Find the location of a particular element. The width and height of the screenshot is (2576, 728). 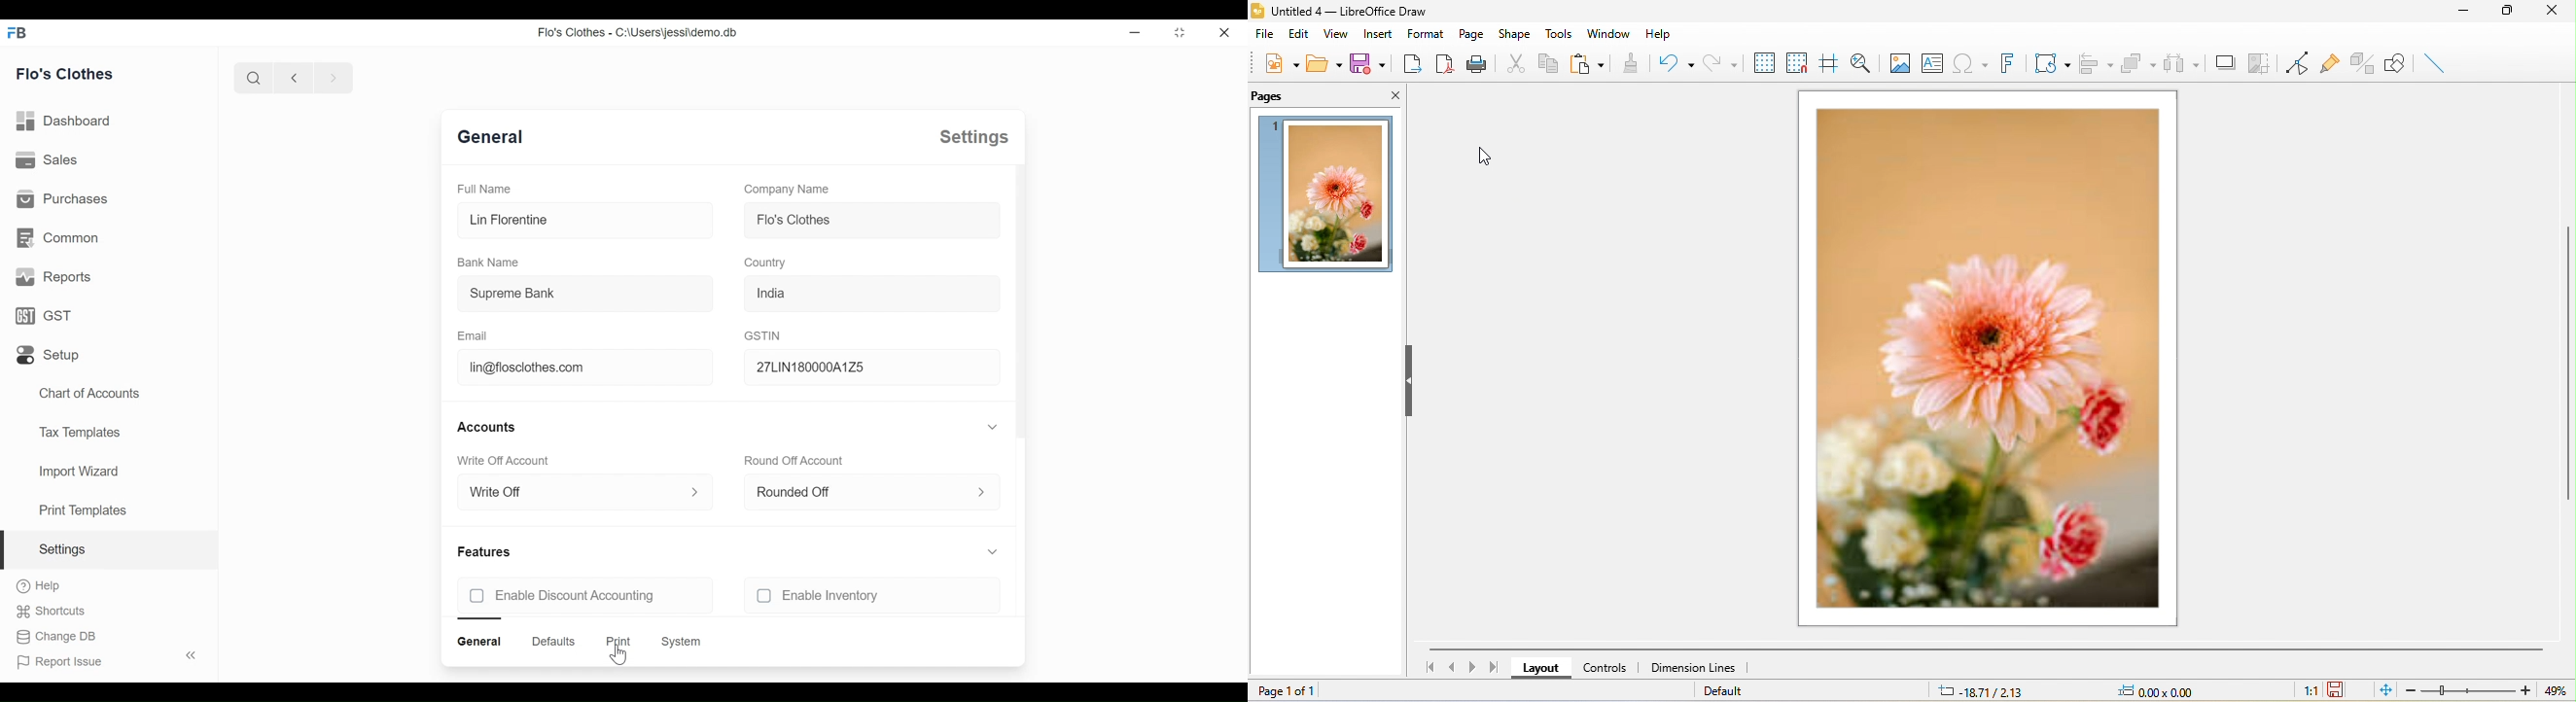

lin florentine is located at coordinates (588, 220).